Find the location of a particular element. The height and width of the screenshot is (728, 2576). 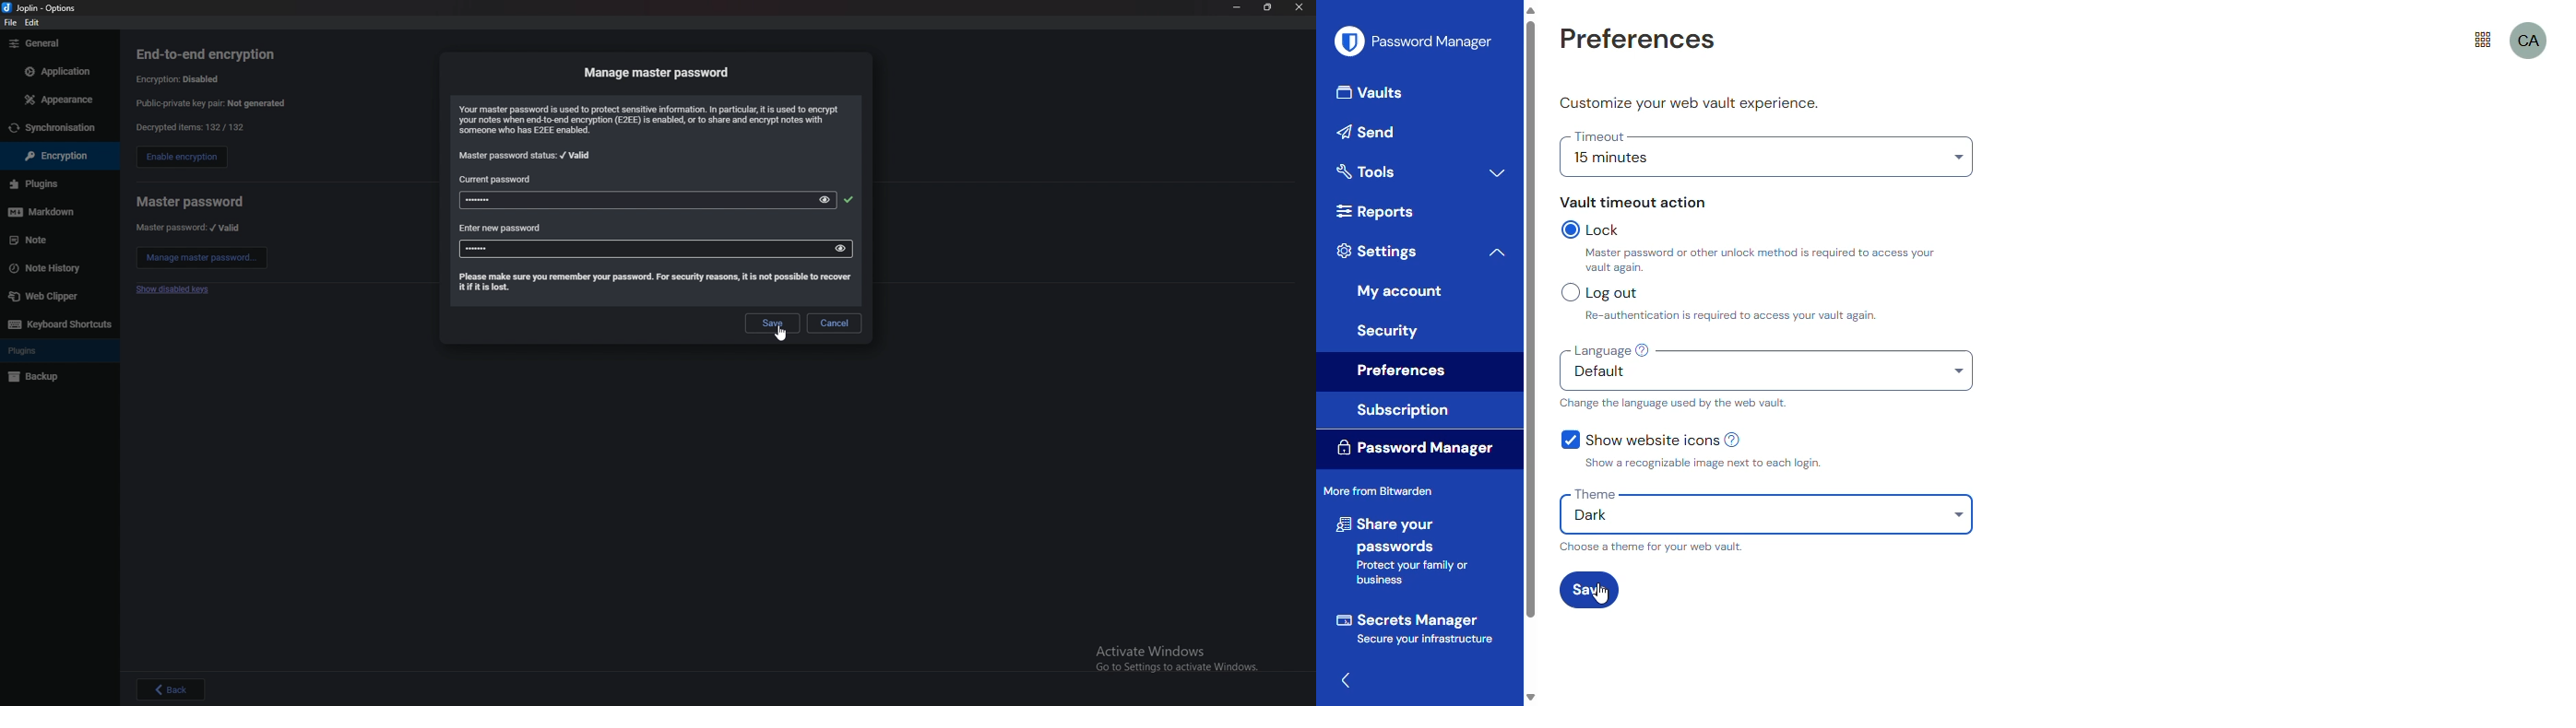

sync is located at coordinates (58, 128).